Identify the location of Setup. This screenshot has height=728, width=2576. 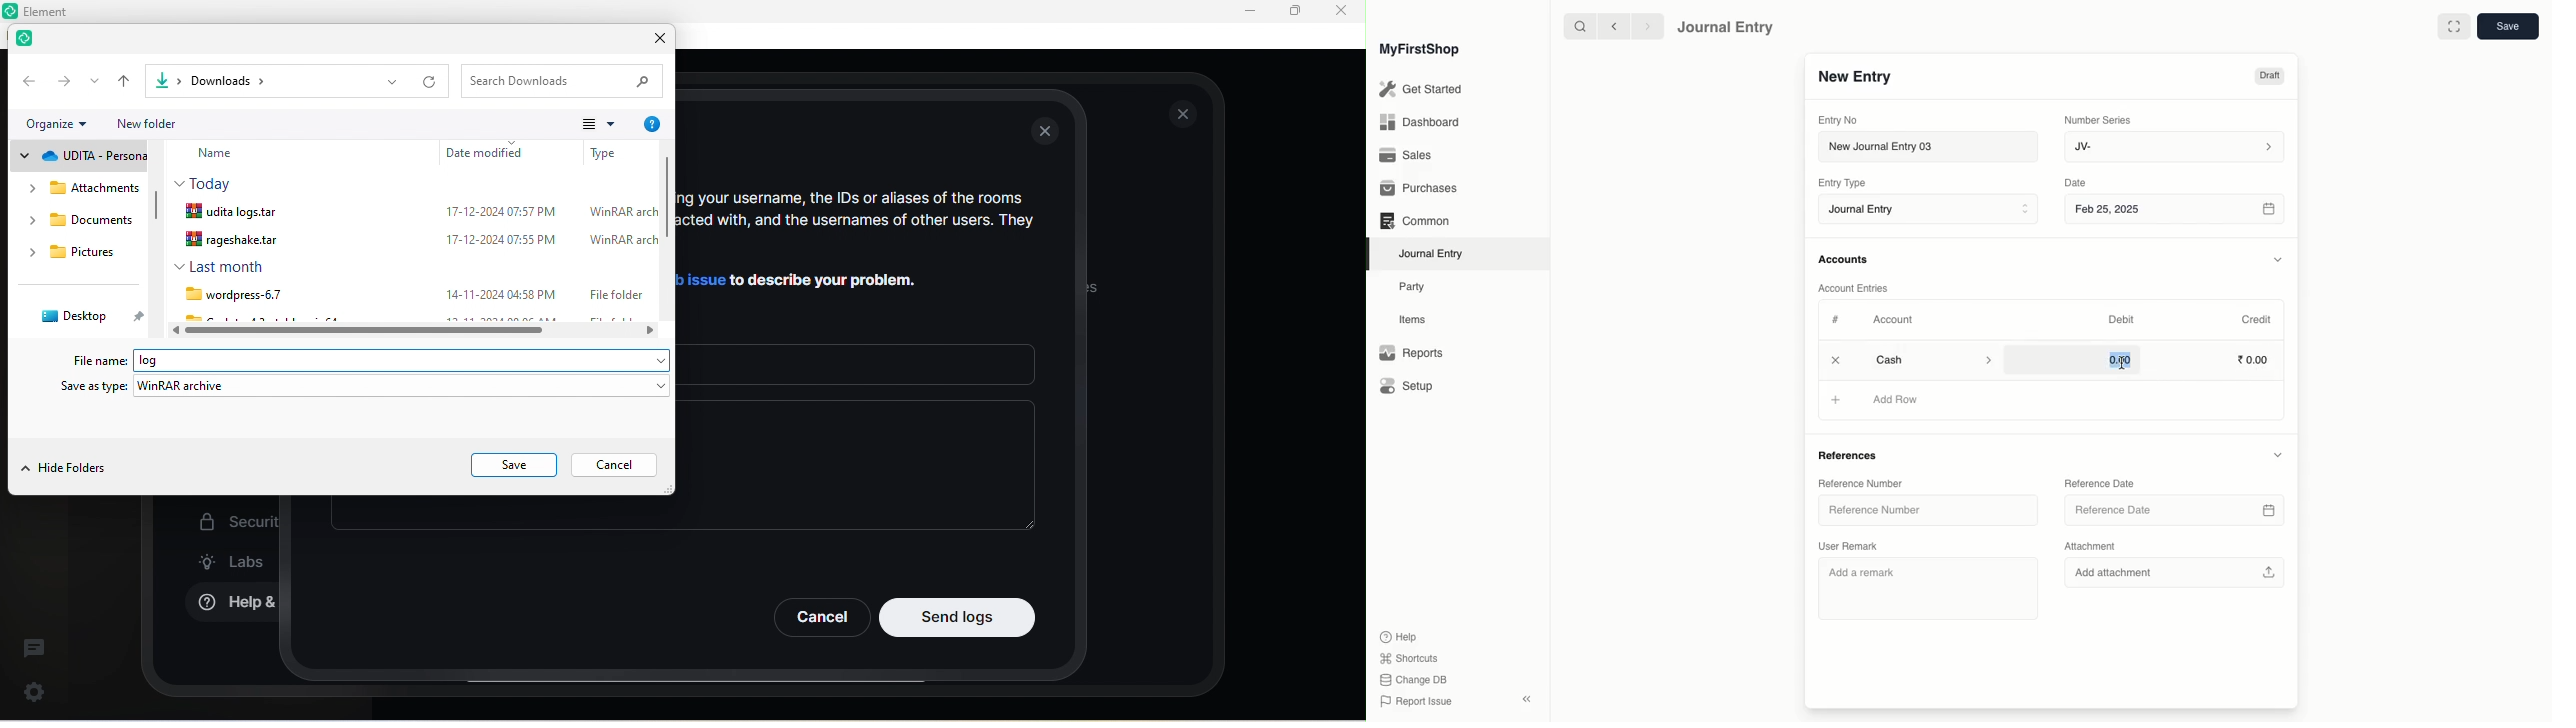
(1408, 387).